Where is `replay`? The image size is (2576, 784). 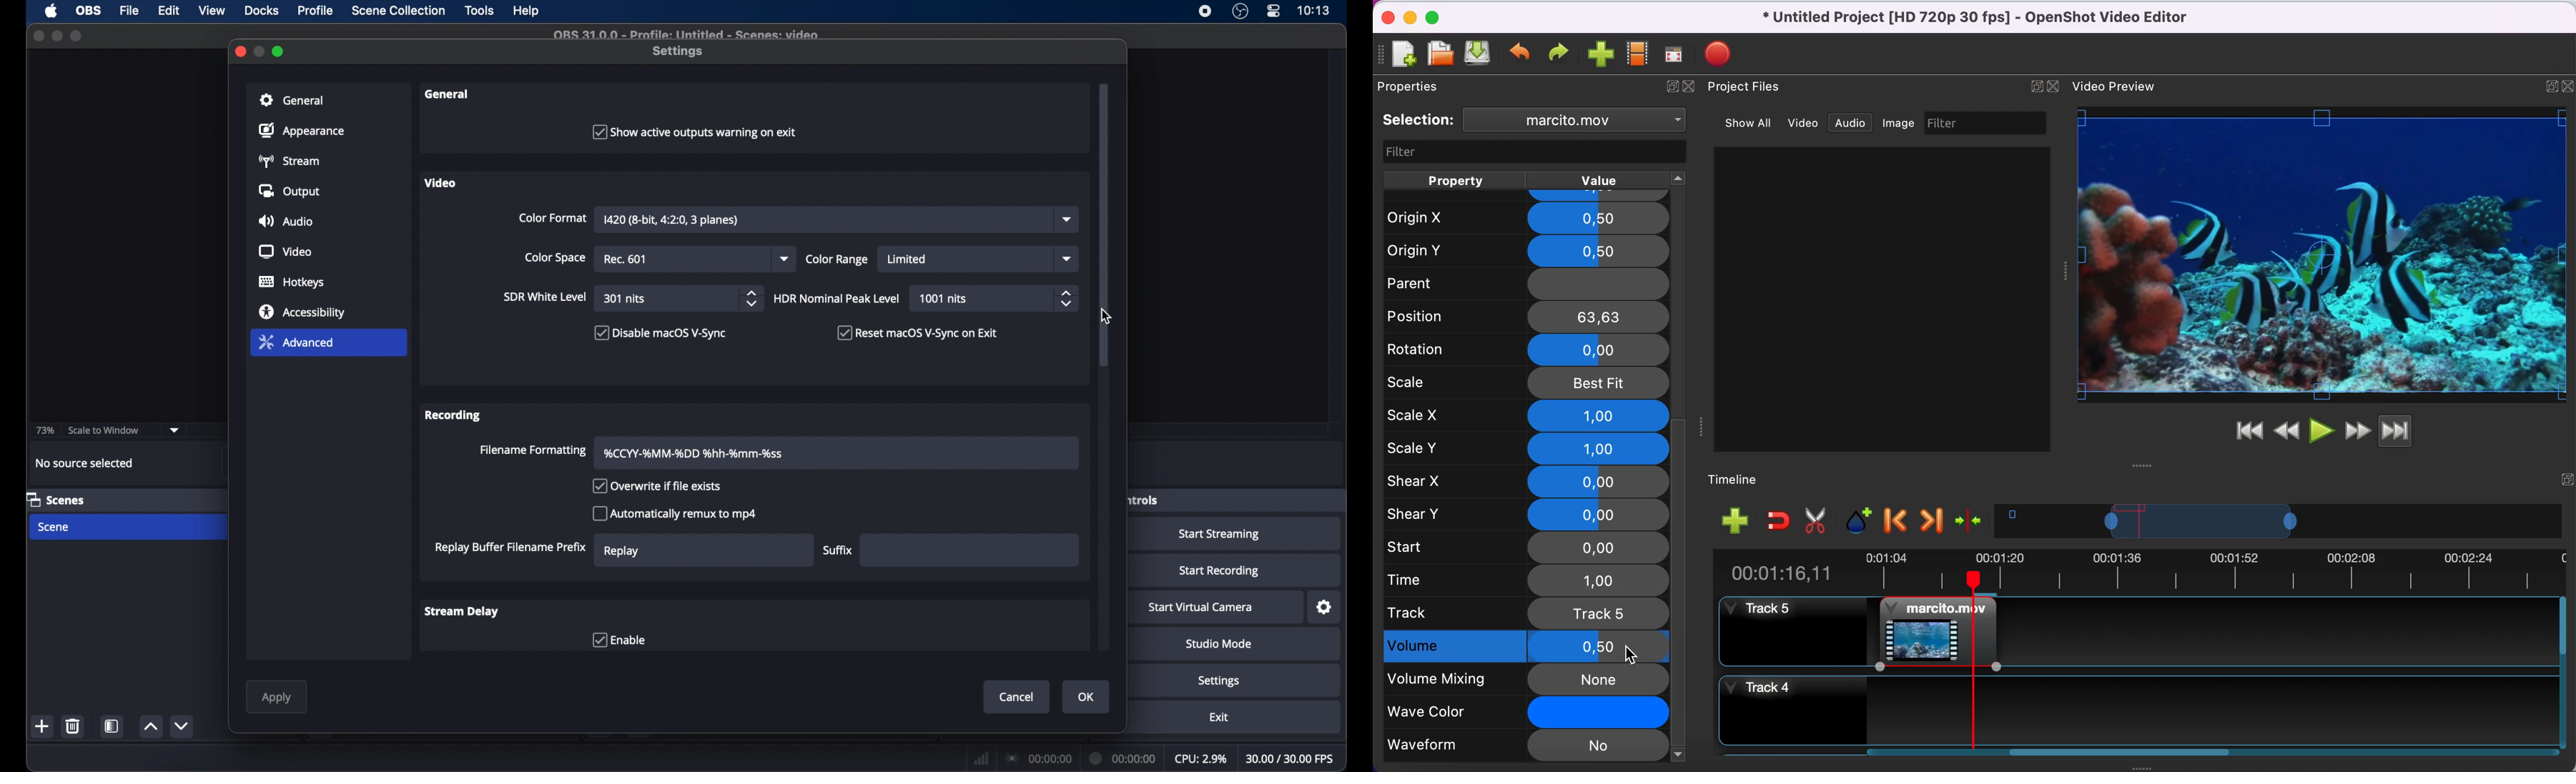 replay is located at coordinates (622, 552).